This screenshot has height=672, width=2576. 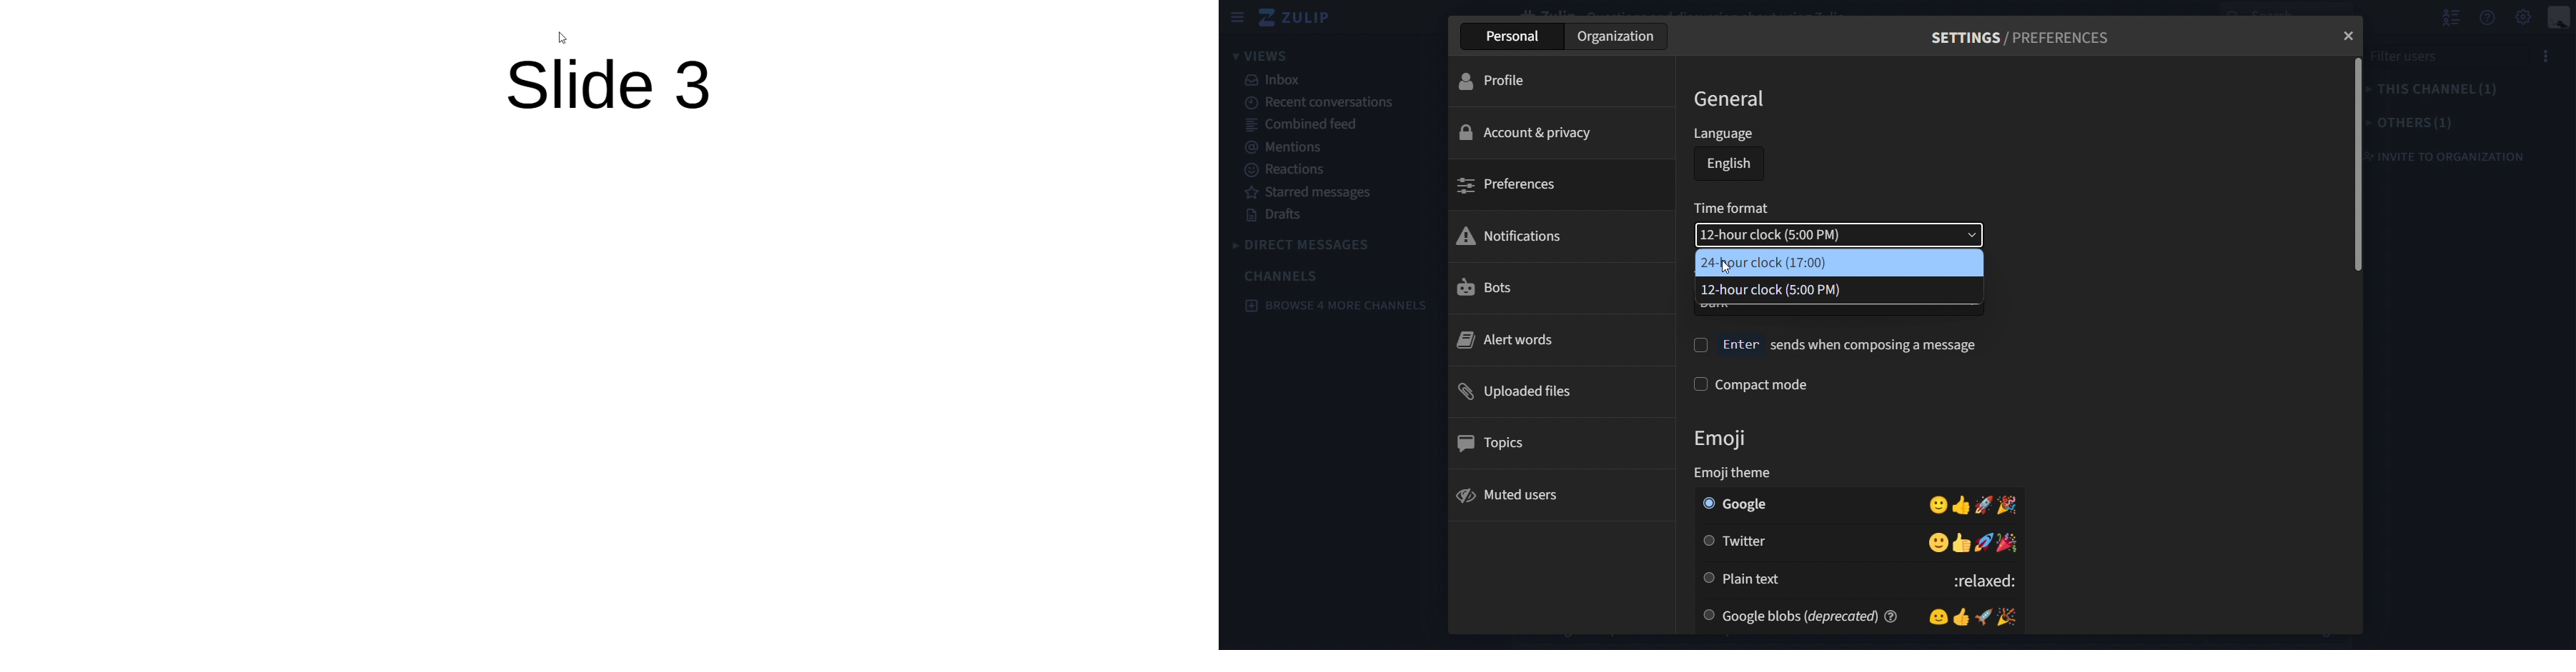 I want to click on muted users, so click(x=1555, y=495).